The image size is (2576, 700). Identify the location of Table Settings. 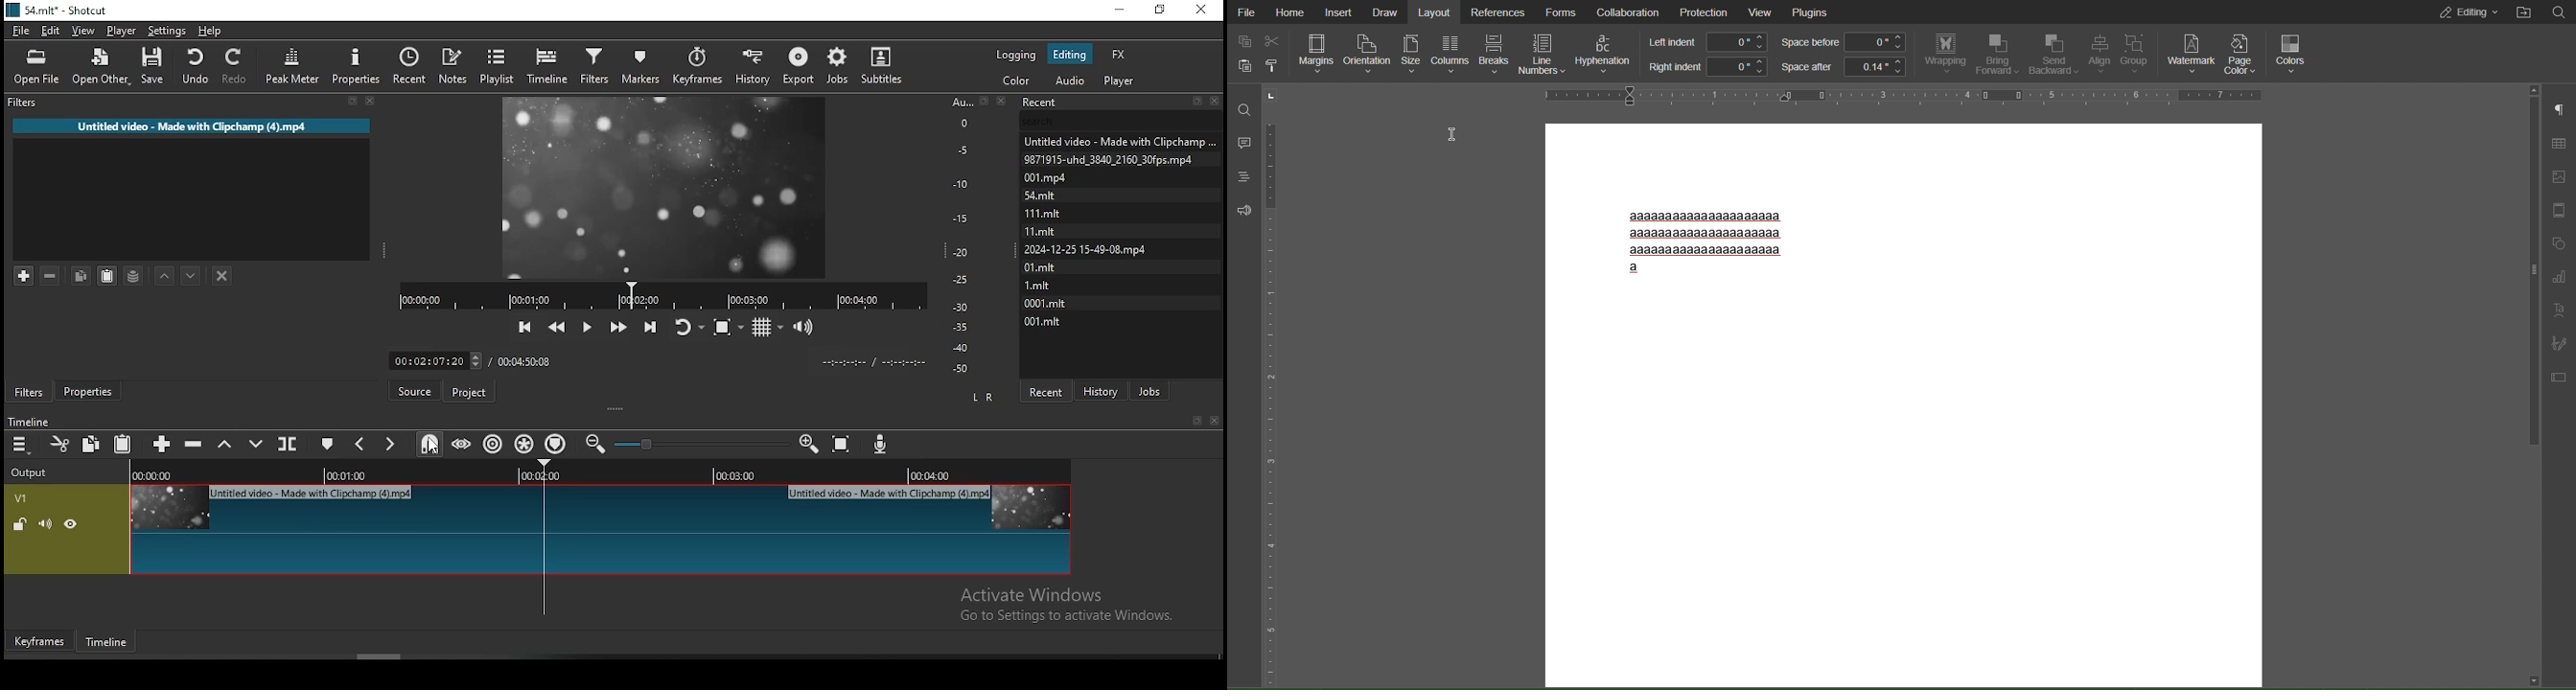
(2560, 143).